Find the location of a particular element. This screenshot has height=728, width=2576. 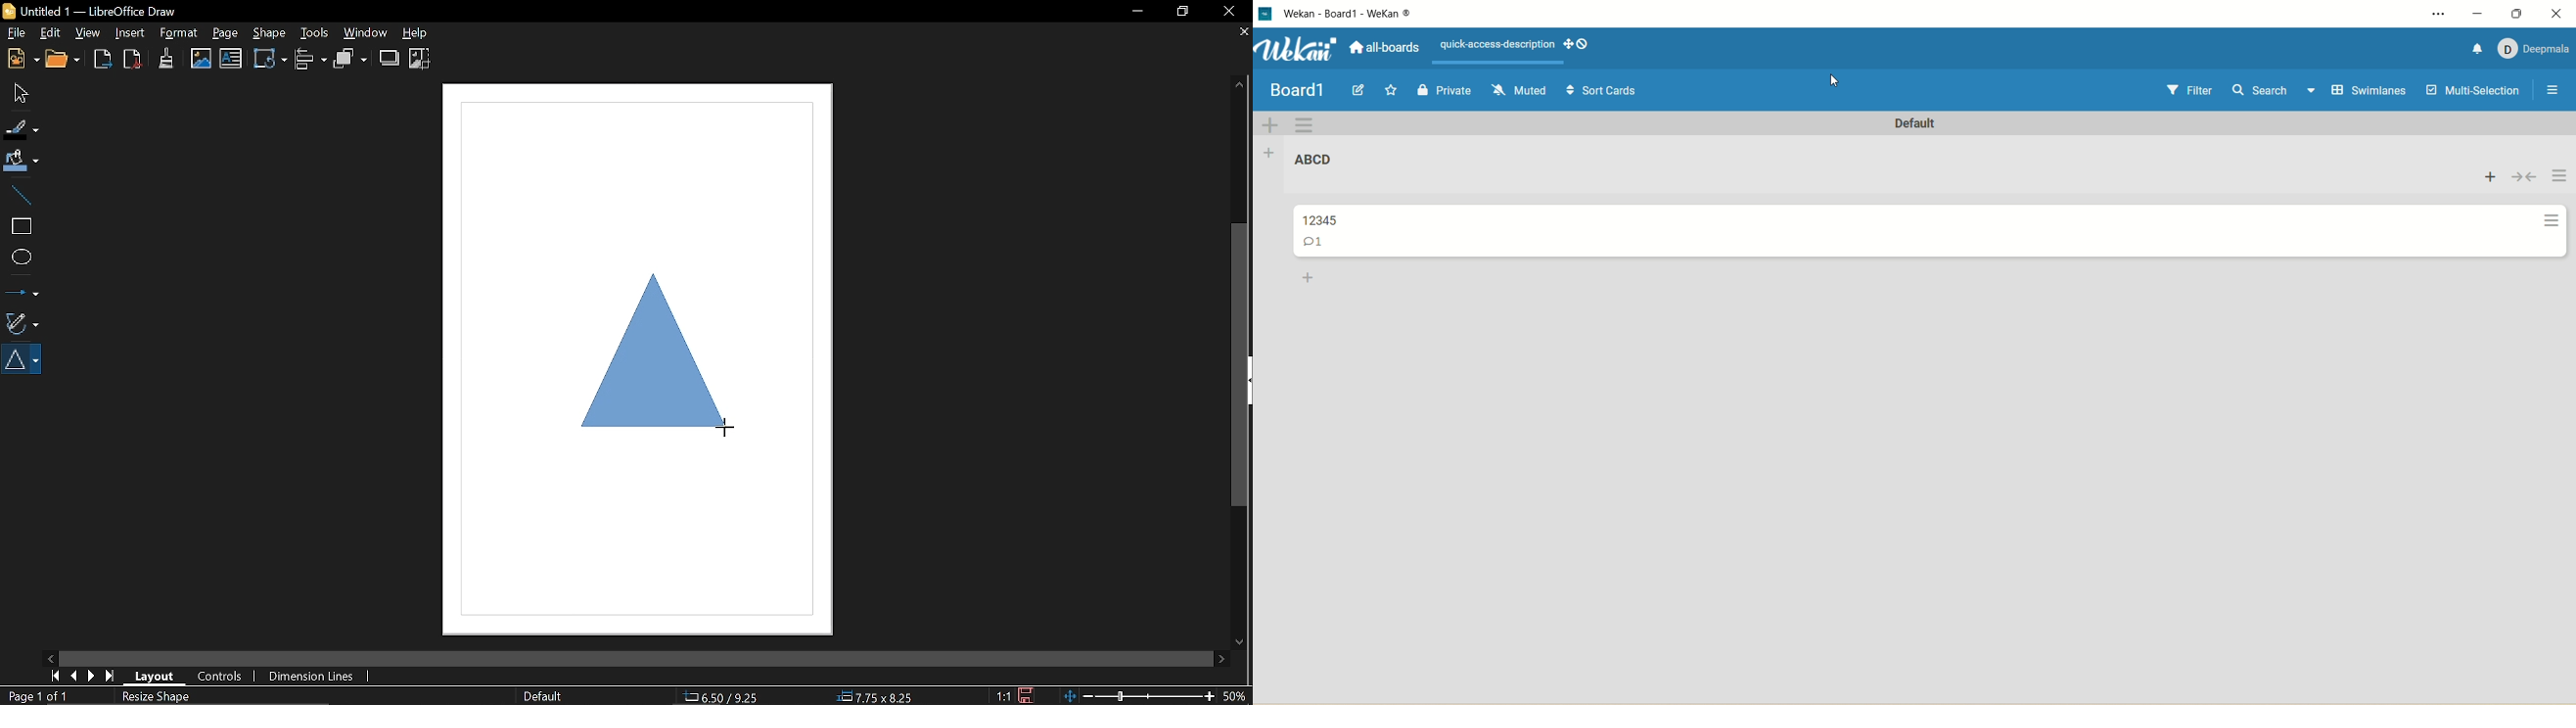

title is located at coordinates (1296, 90).